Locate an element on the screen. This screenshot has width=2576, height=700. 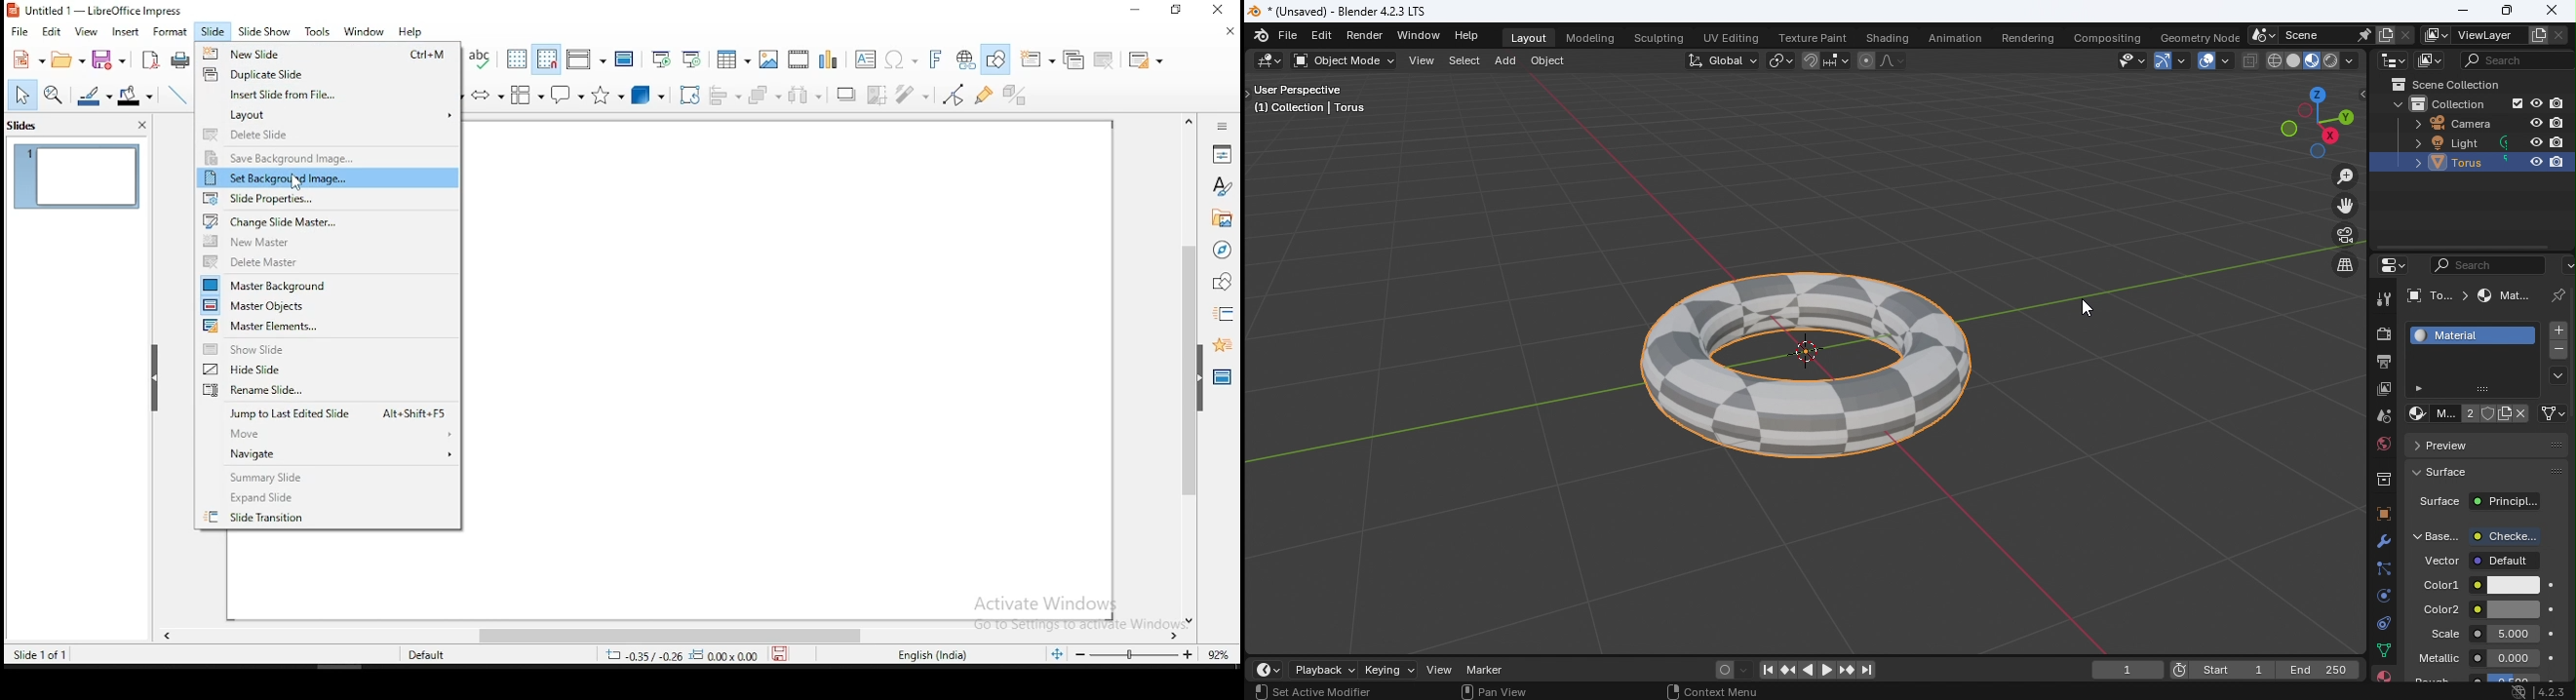
show gluepoint functions is located at coordinates (985, 93).